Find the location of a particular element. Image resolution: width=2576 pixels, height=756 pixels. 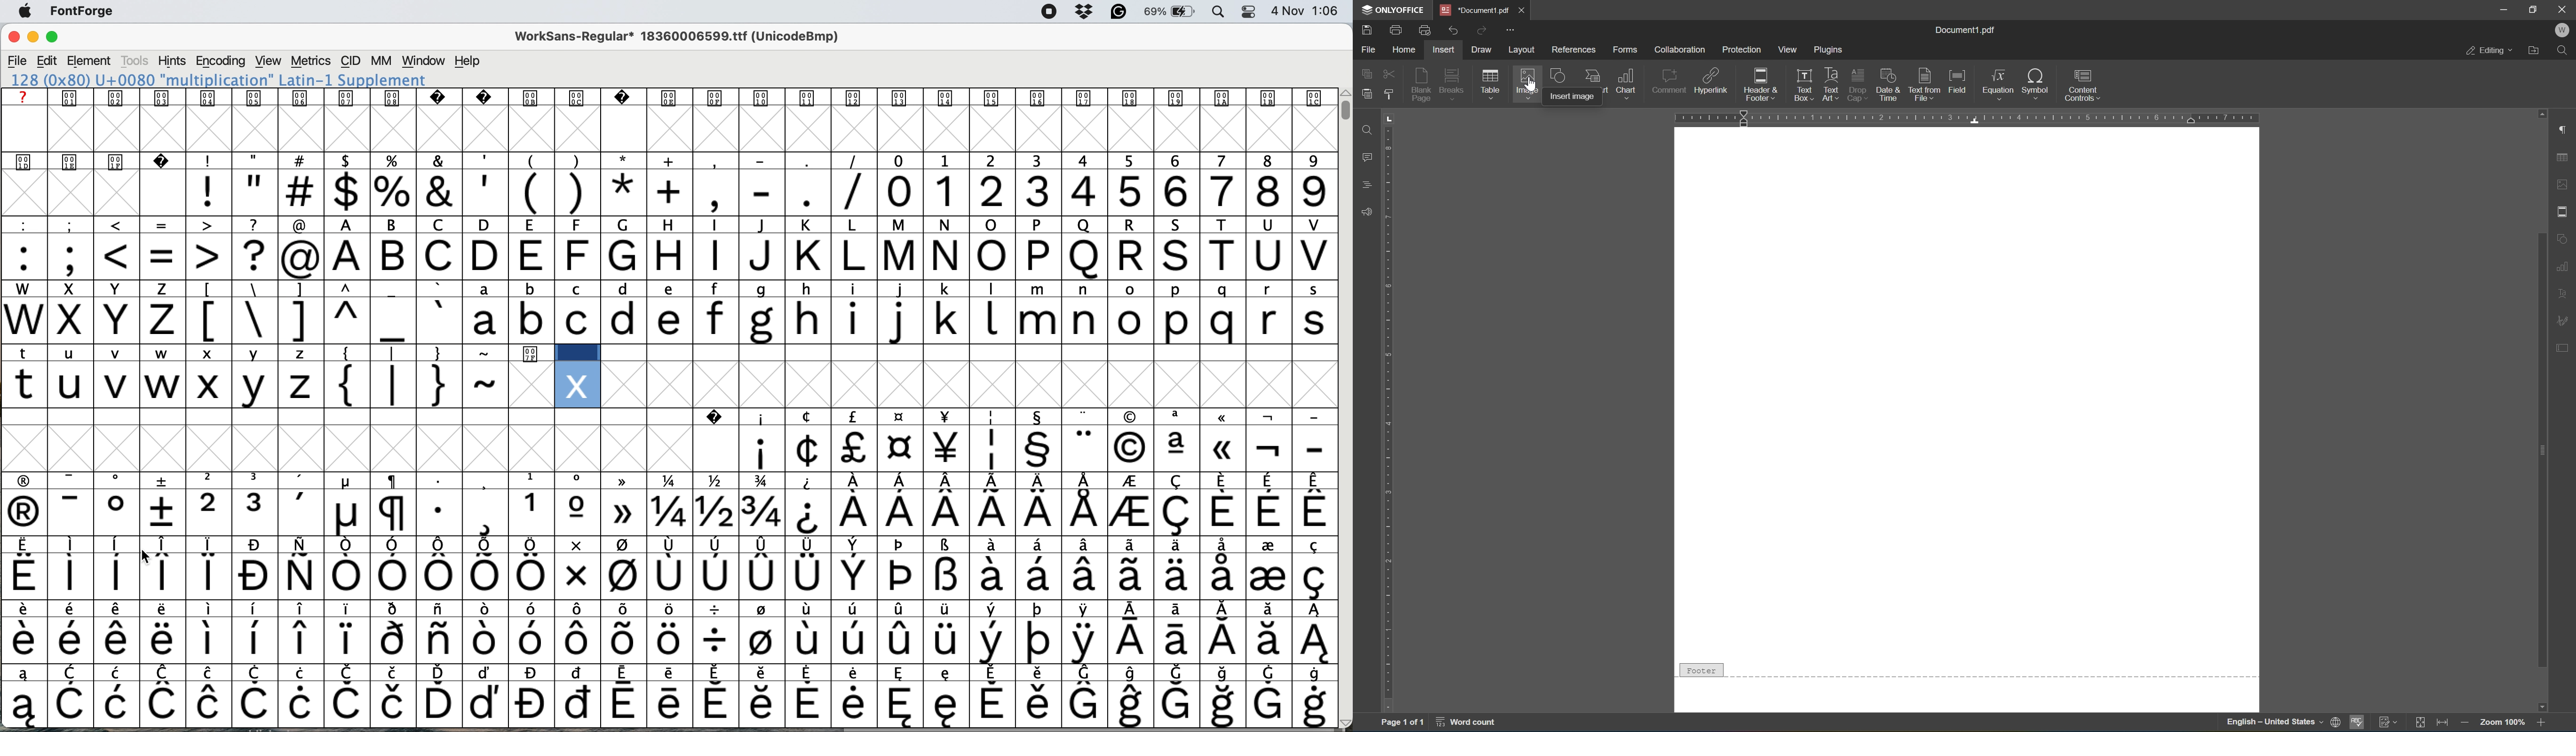

cut is located at coordinates (1388, 72).